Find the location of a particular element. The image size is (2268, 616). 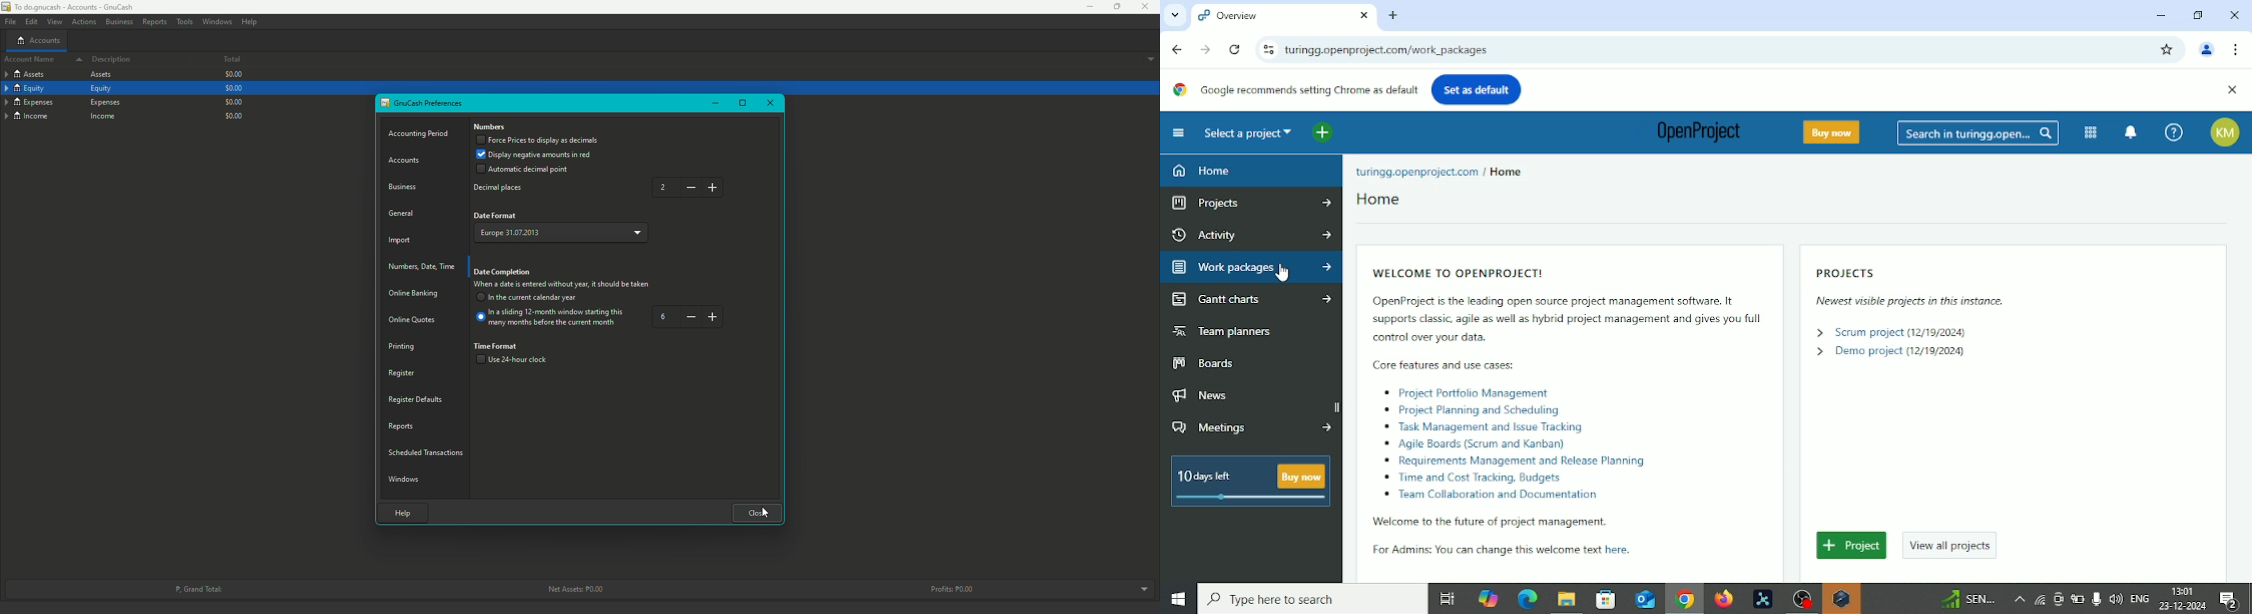

turngg.openproject.com/work_packages is located at coordinates (1391, 51).